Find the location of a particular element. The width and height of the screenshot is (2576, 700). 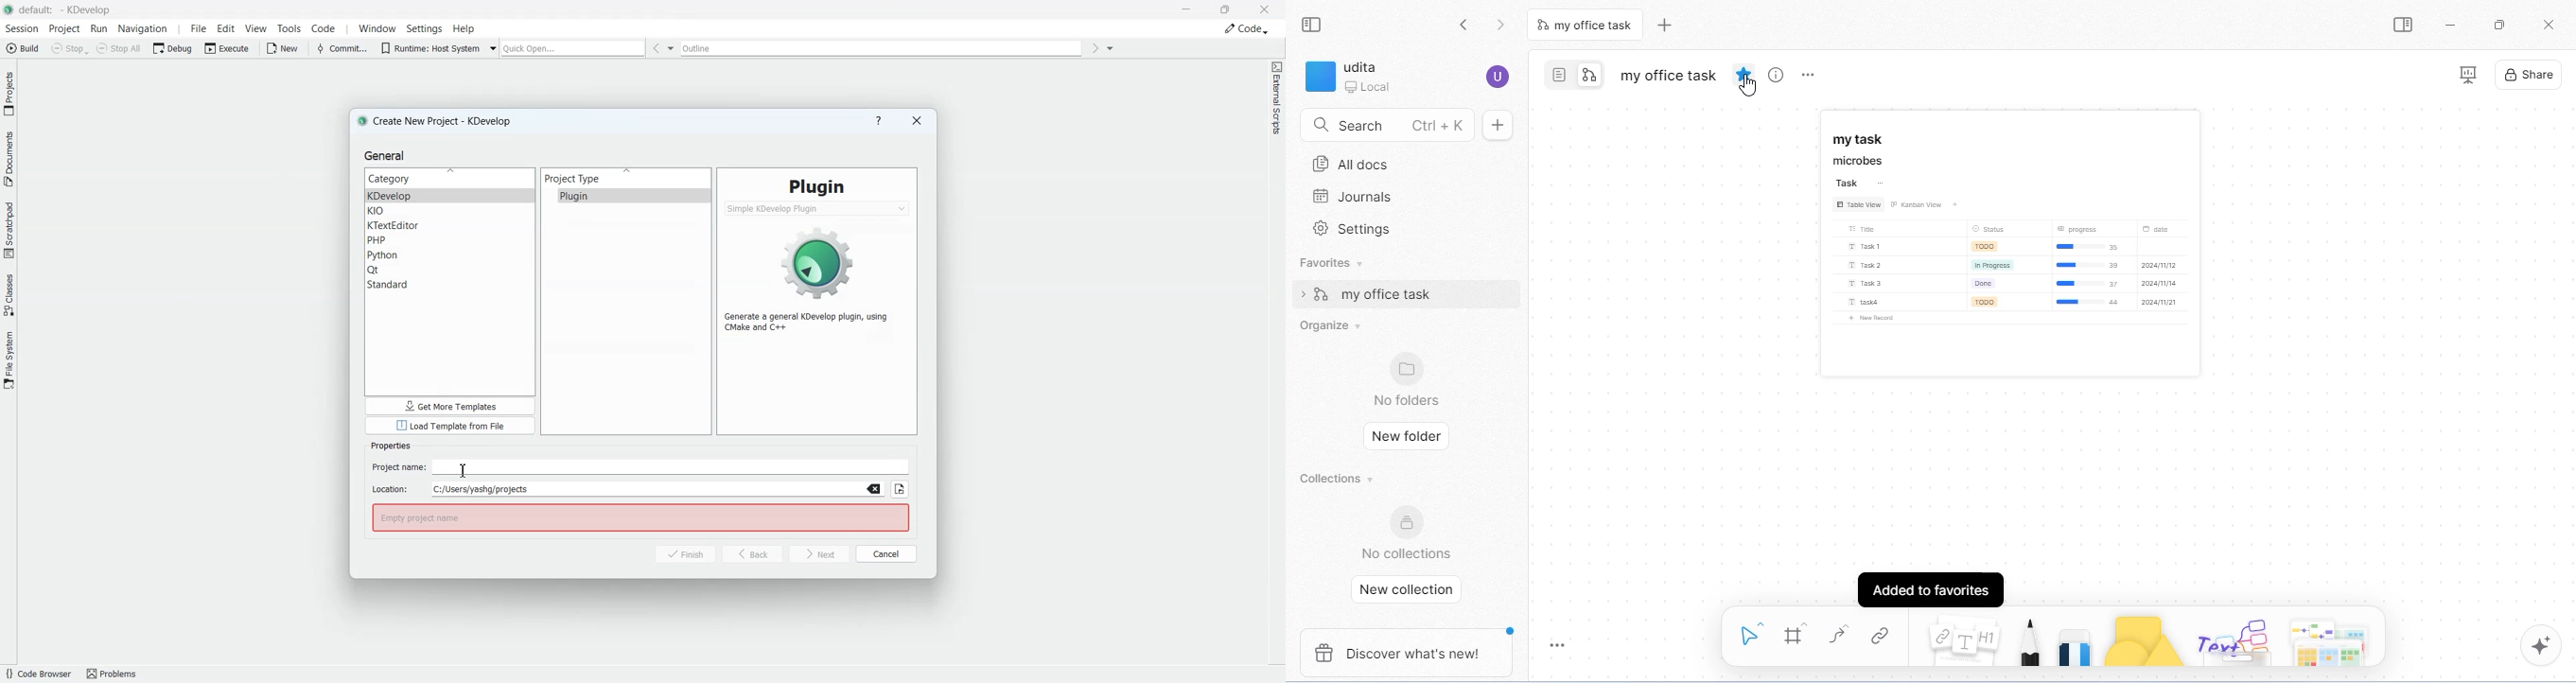

Minimize is located at coordinates (1188, 9).